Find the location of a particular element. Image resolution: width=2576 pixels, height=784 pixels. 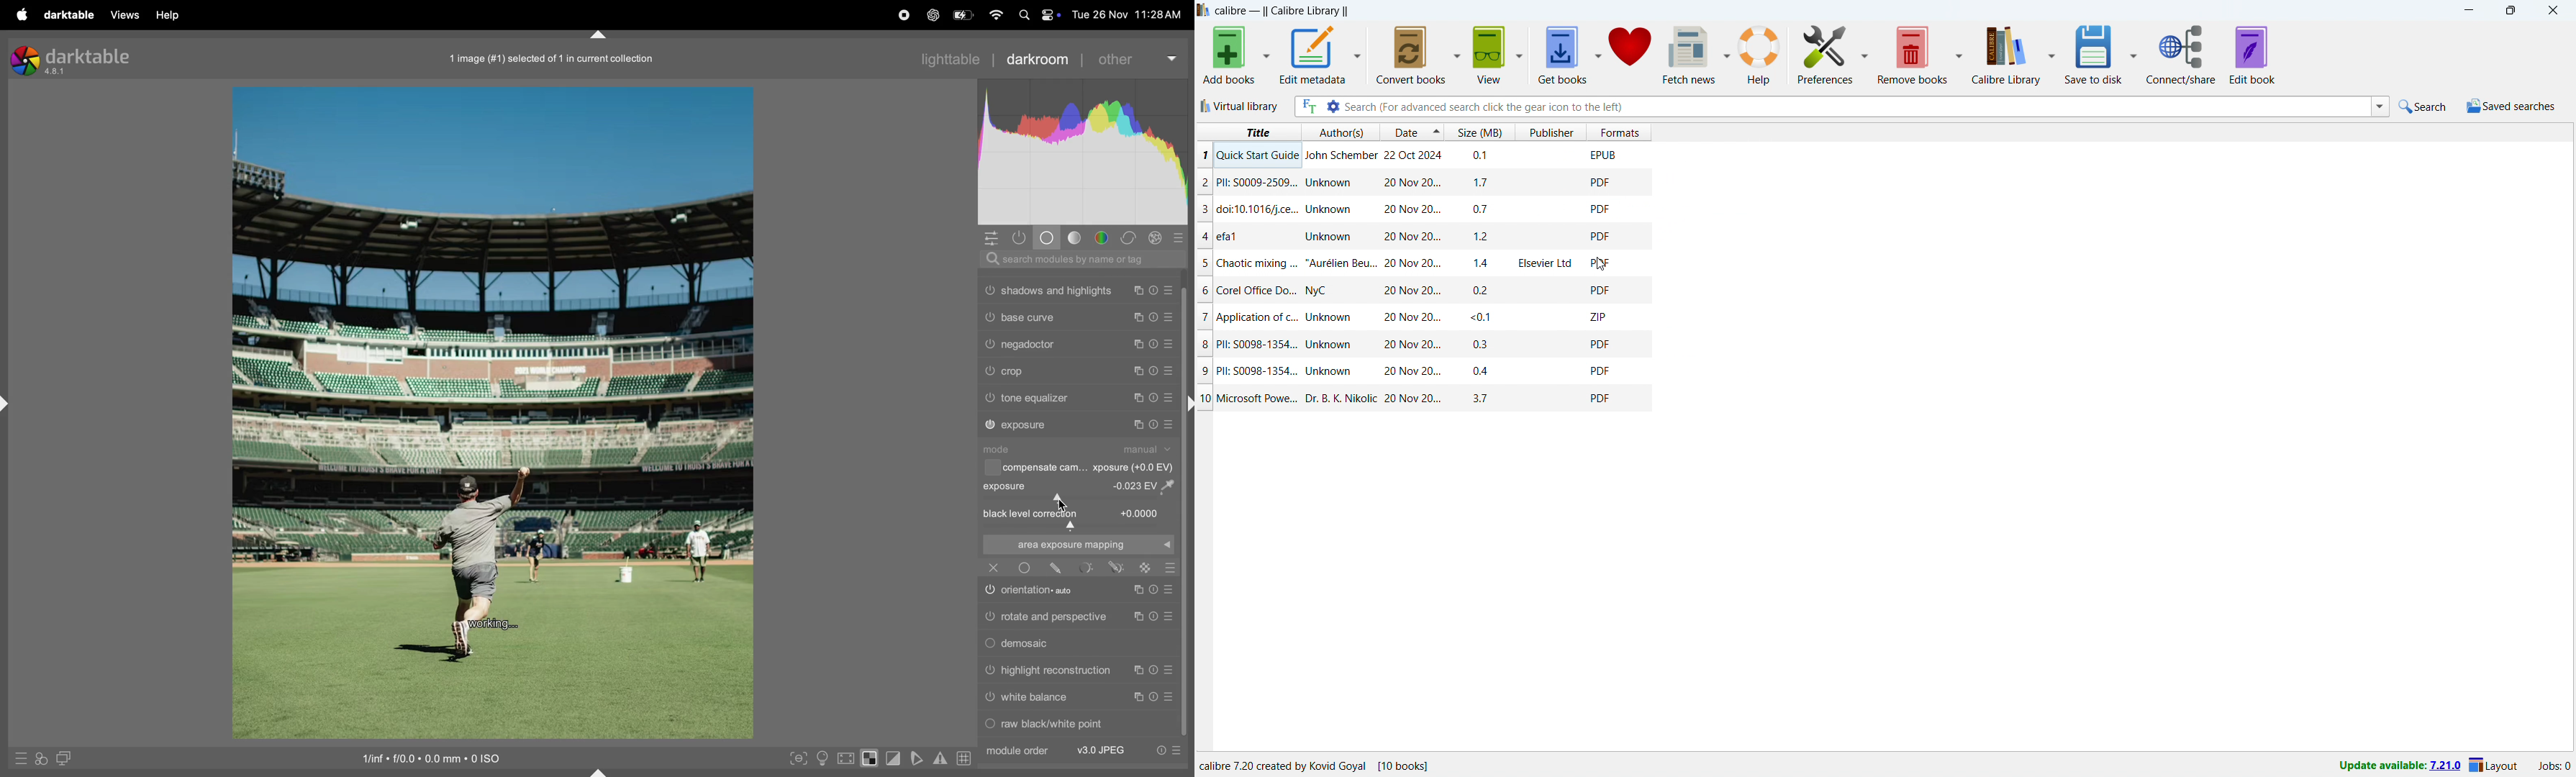

sort by formats is located at coordinates (1666, 132).